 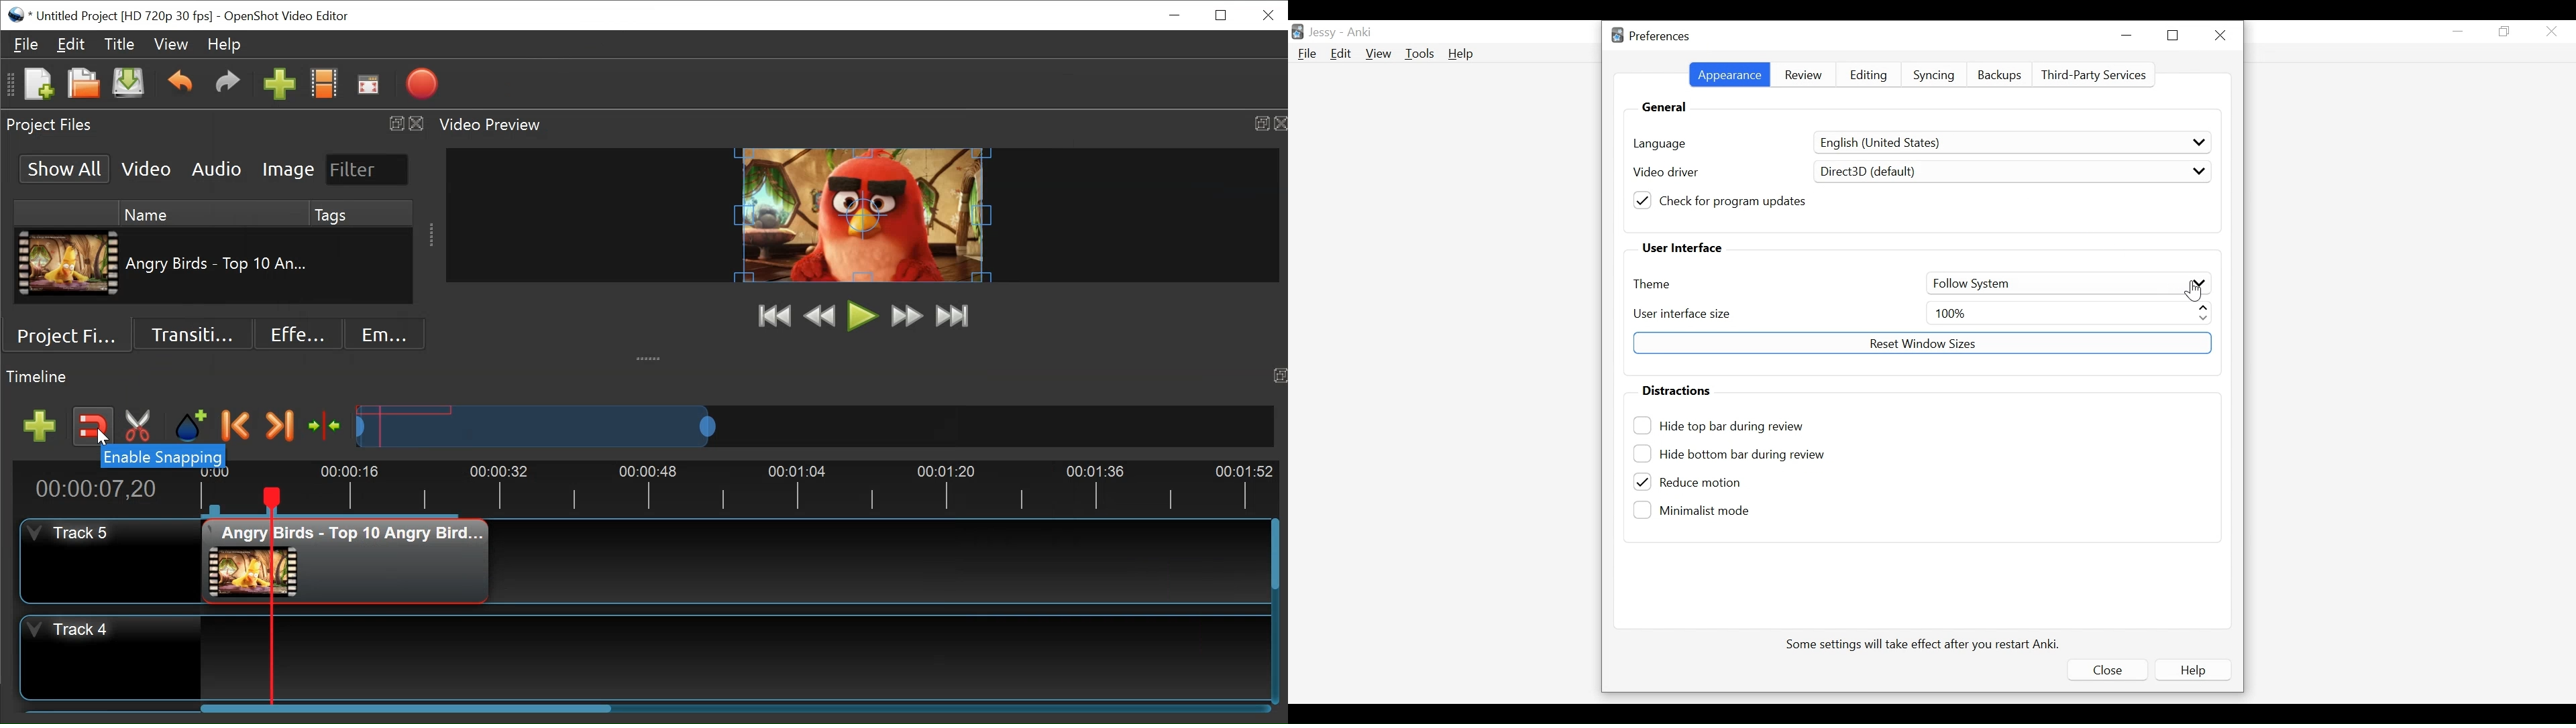 I want to click on Third Party Services, so click(x=2094, y=76).